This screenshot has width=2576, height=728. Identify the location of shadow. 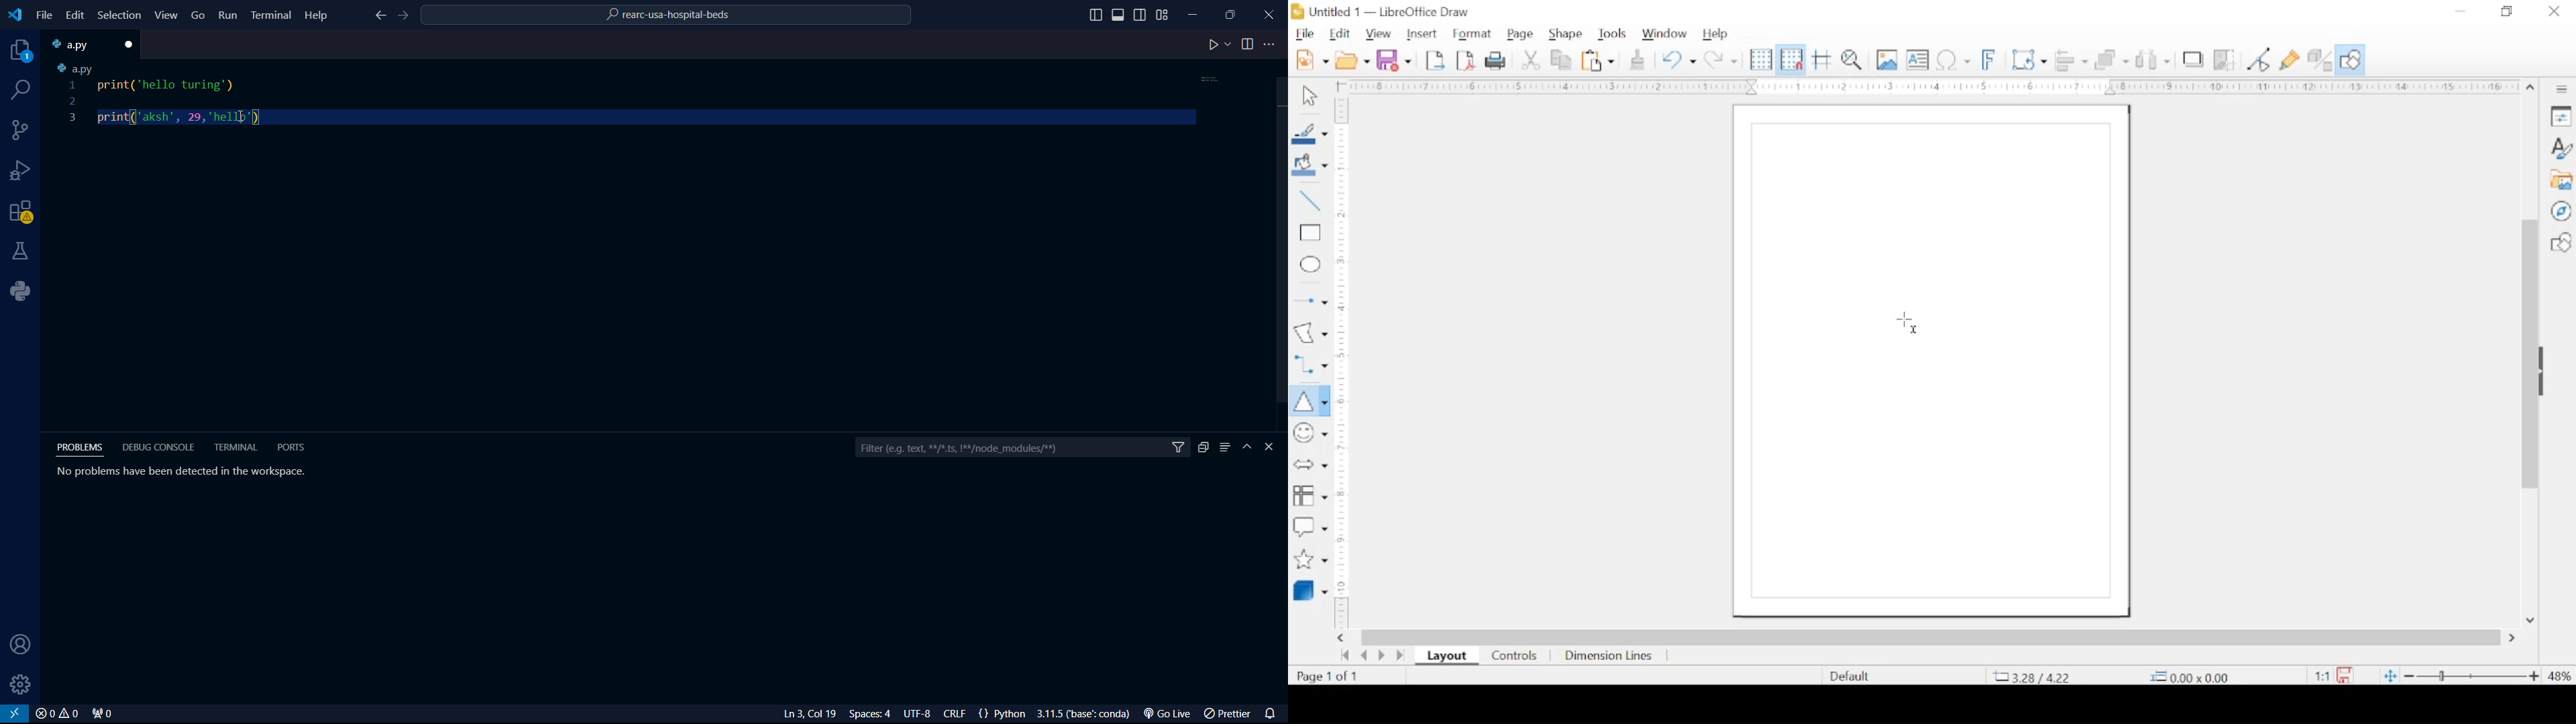
(2194, 59).